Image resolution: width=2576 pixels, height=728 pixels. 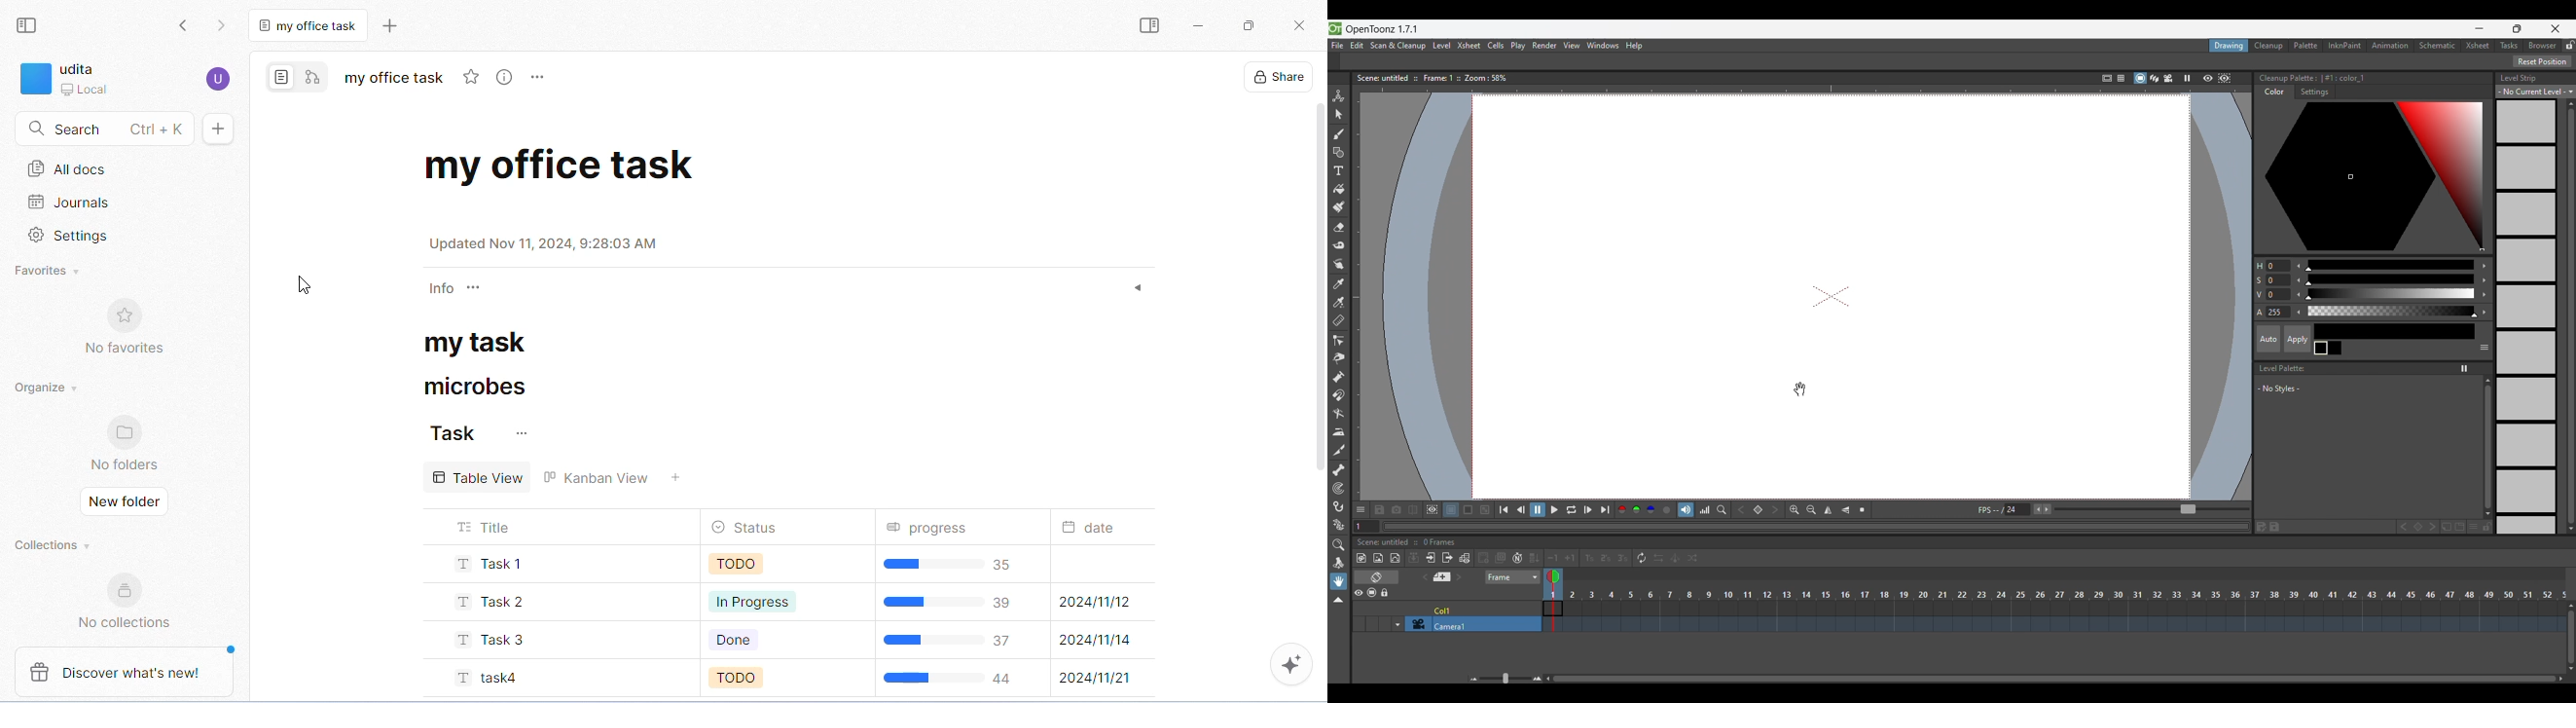 What do you see at coordinates (2488, 447) in the screenshot?
I see `Vertical slide bar` at bounding box center [2488, 447].